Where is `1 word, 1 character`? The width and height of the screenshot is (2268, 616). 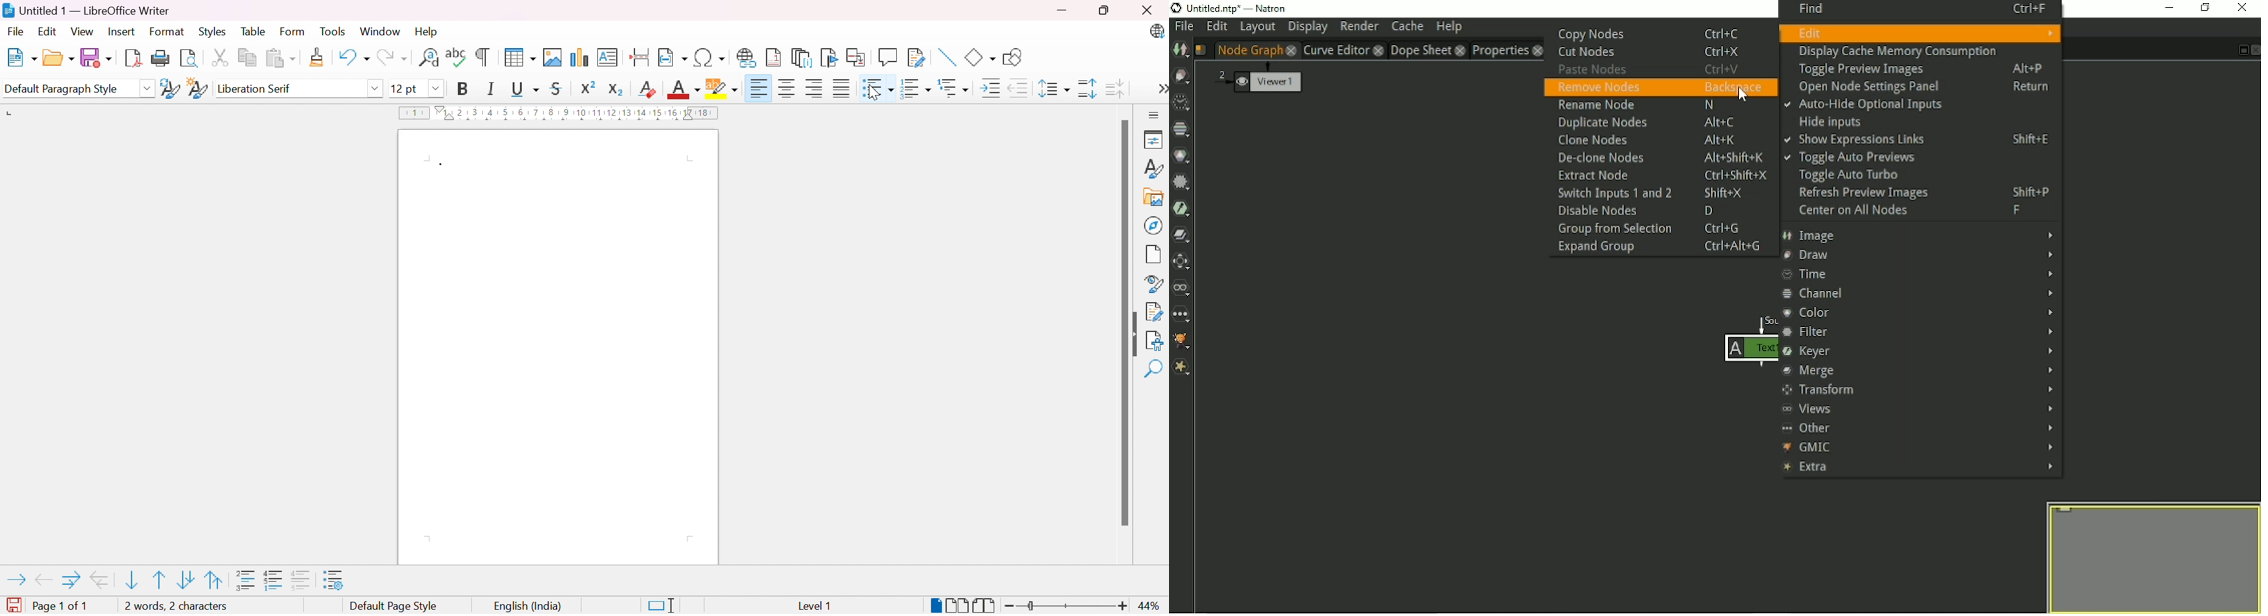
1 word, 1 character is located at coordinates (172, 607).